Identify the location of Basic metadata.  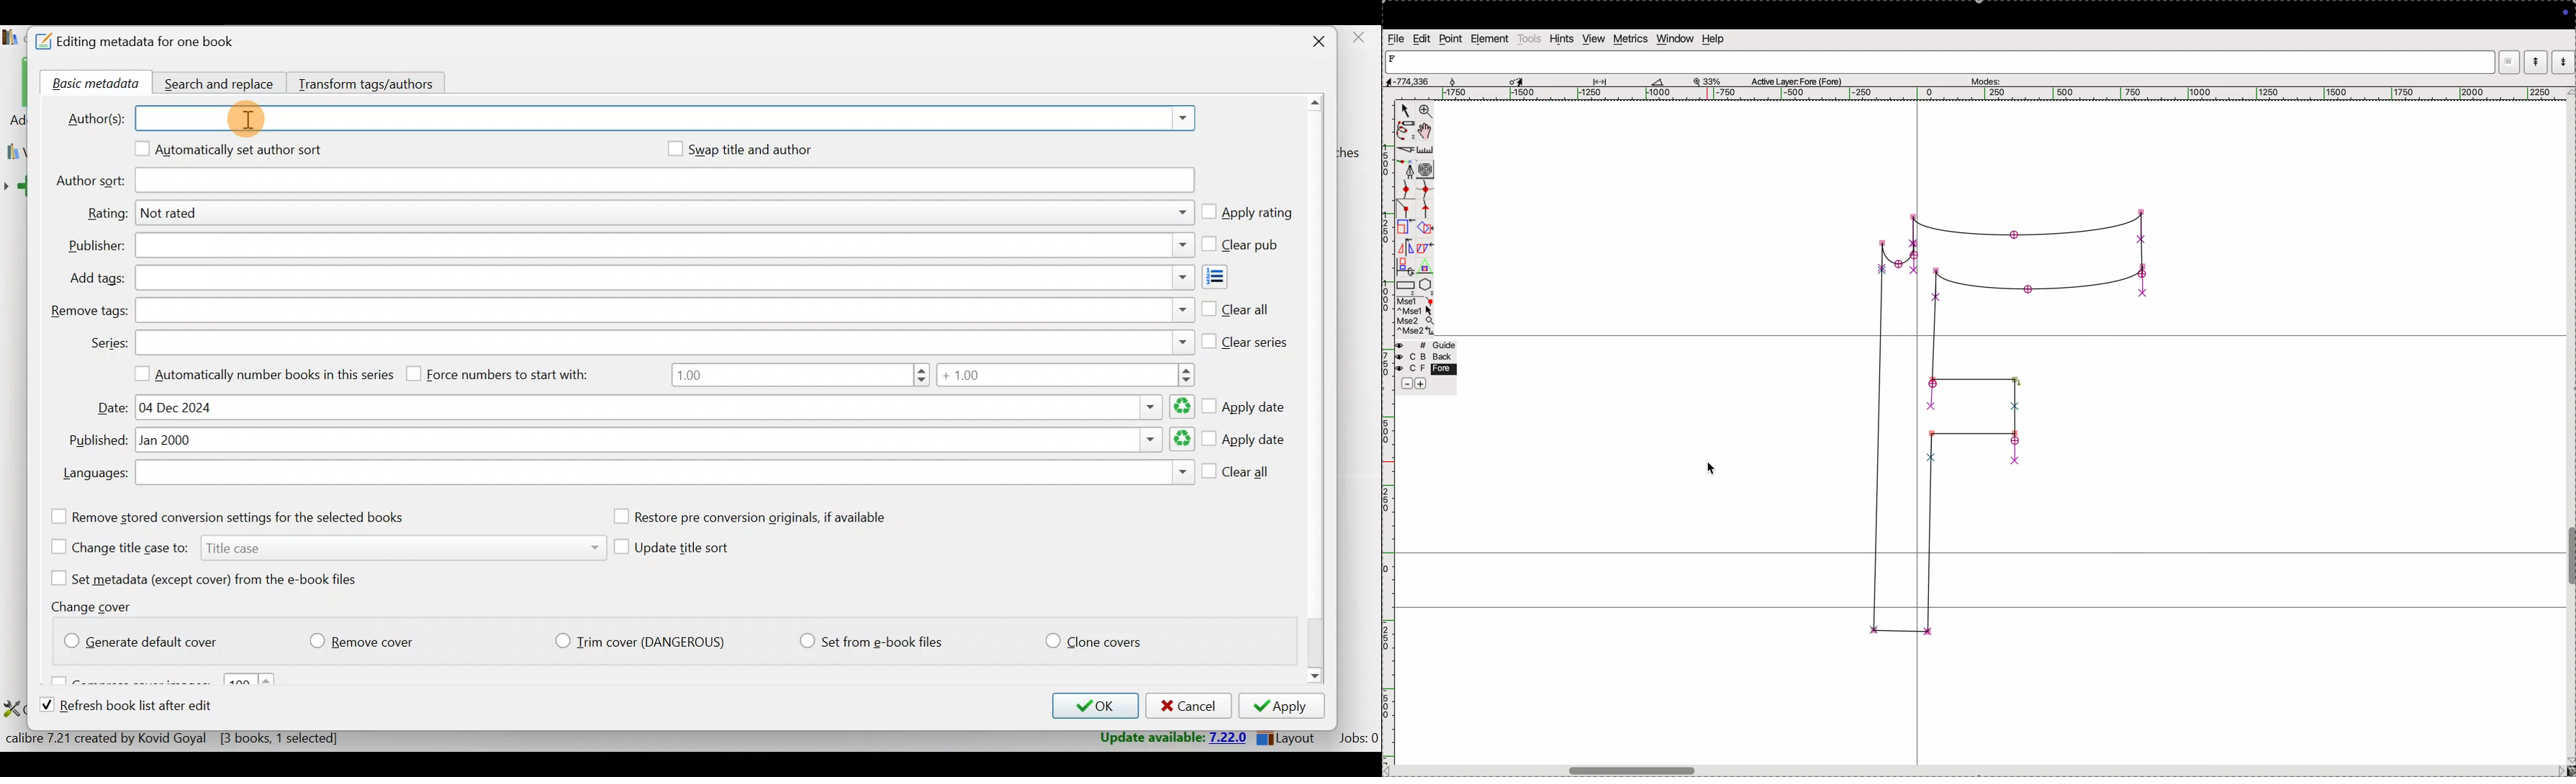
(91, 84).